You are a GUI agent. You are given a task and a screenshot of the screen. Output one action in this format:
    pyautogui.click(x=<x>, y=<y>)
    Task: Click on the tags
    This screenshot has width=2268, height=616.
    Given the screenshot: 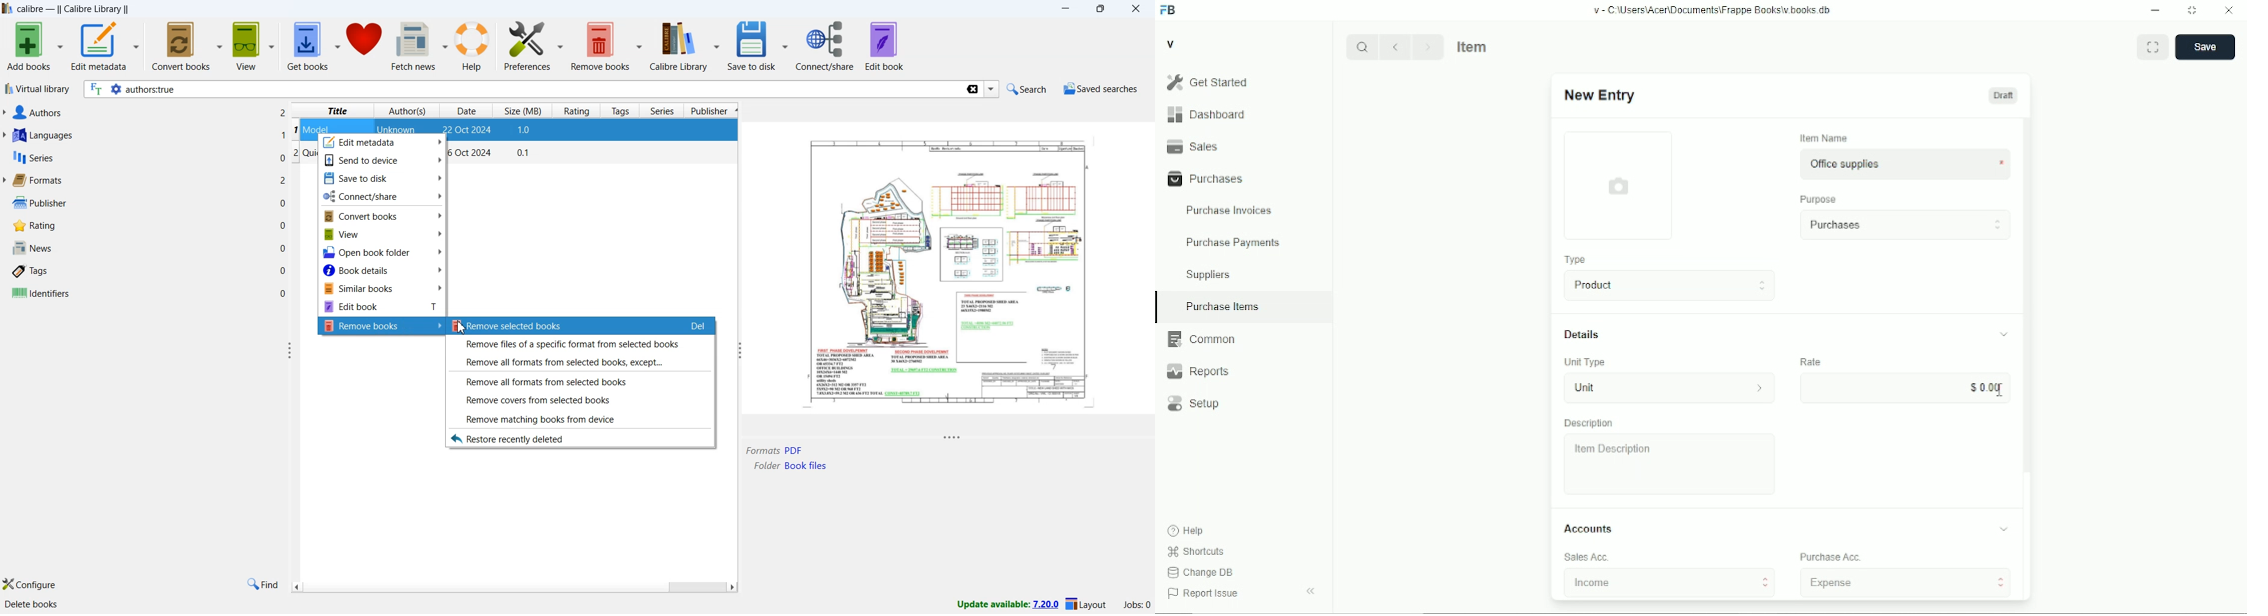 What is the action you would take?
    pyautogui.click(x=32, y=272)
    